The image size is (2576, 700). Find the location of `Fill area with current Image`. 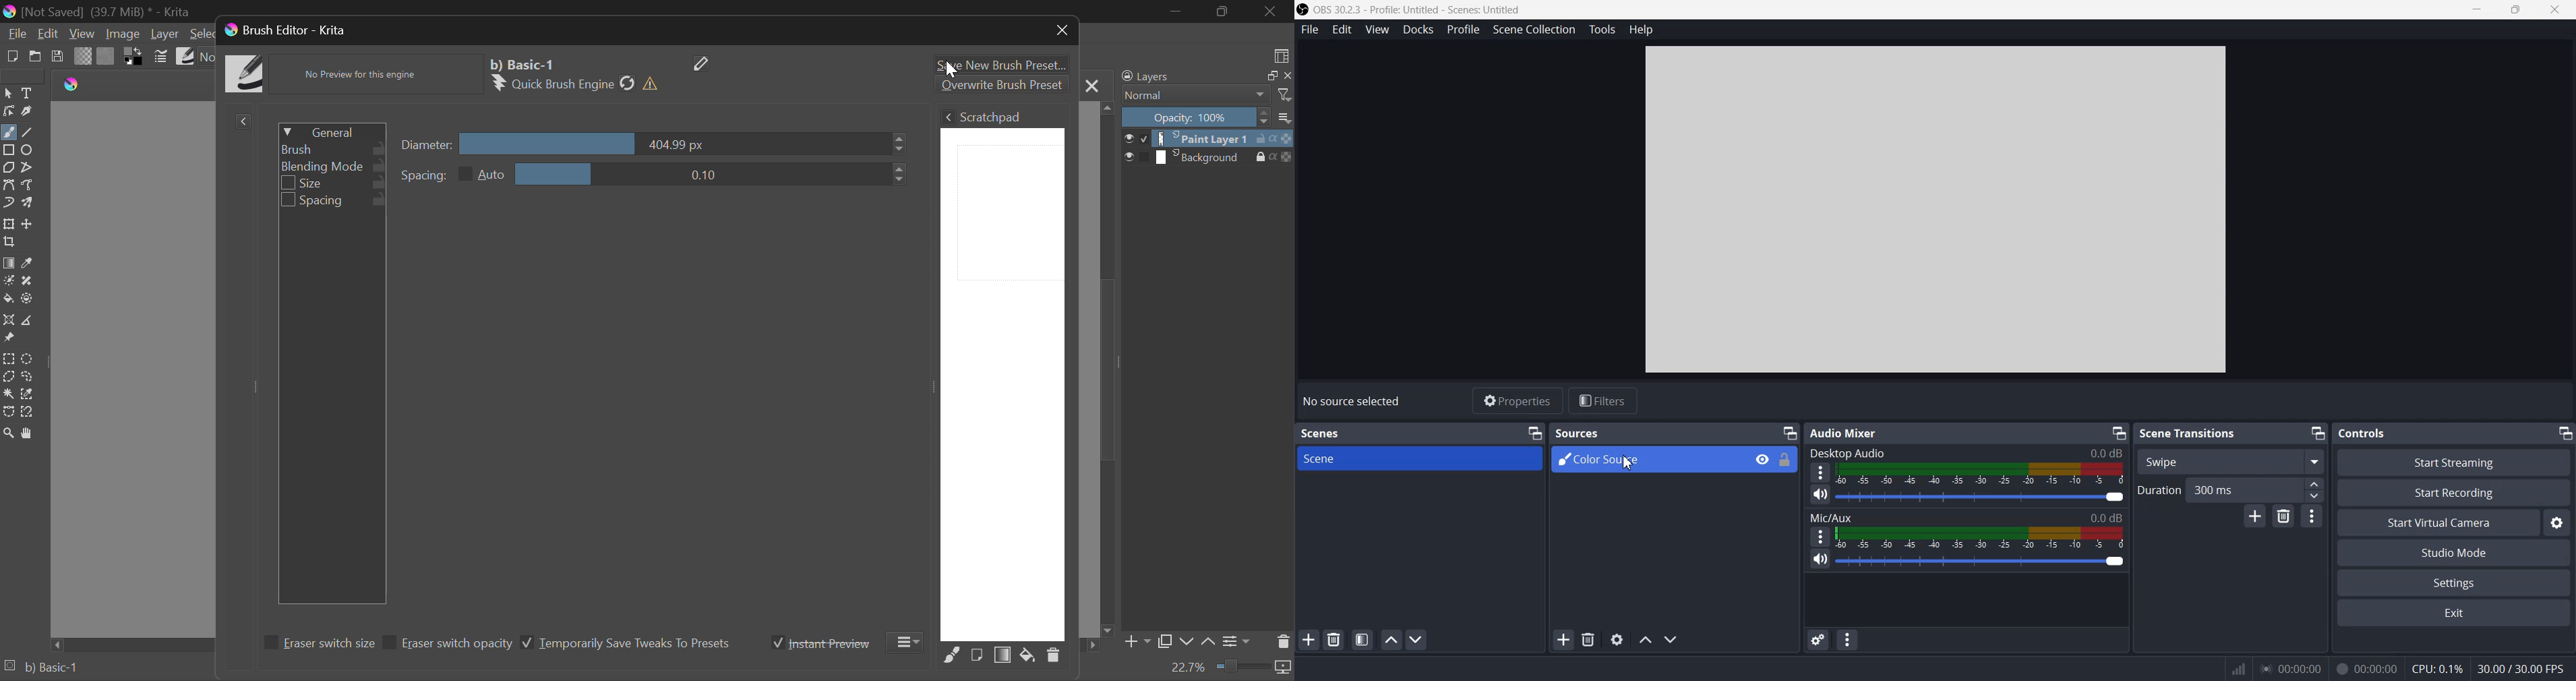

Fill area with current Image is located at coordinates (976, 655).